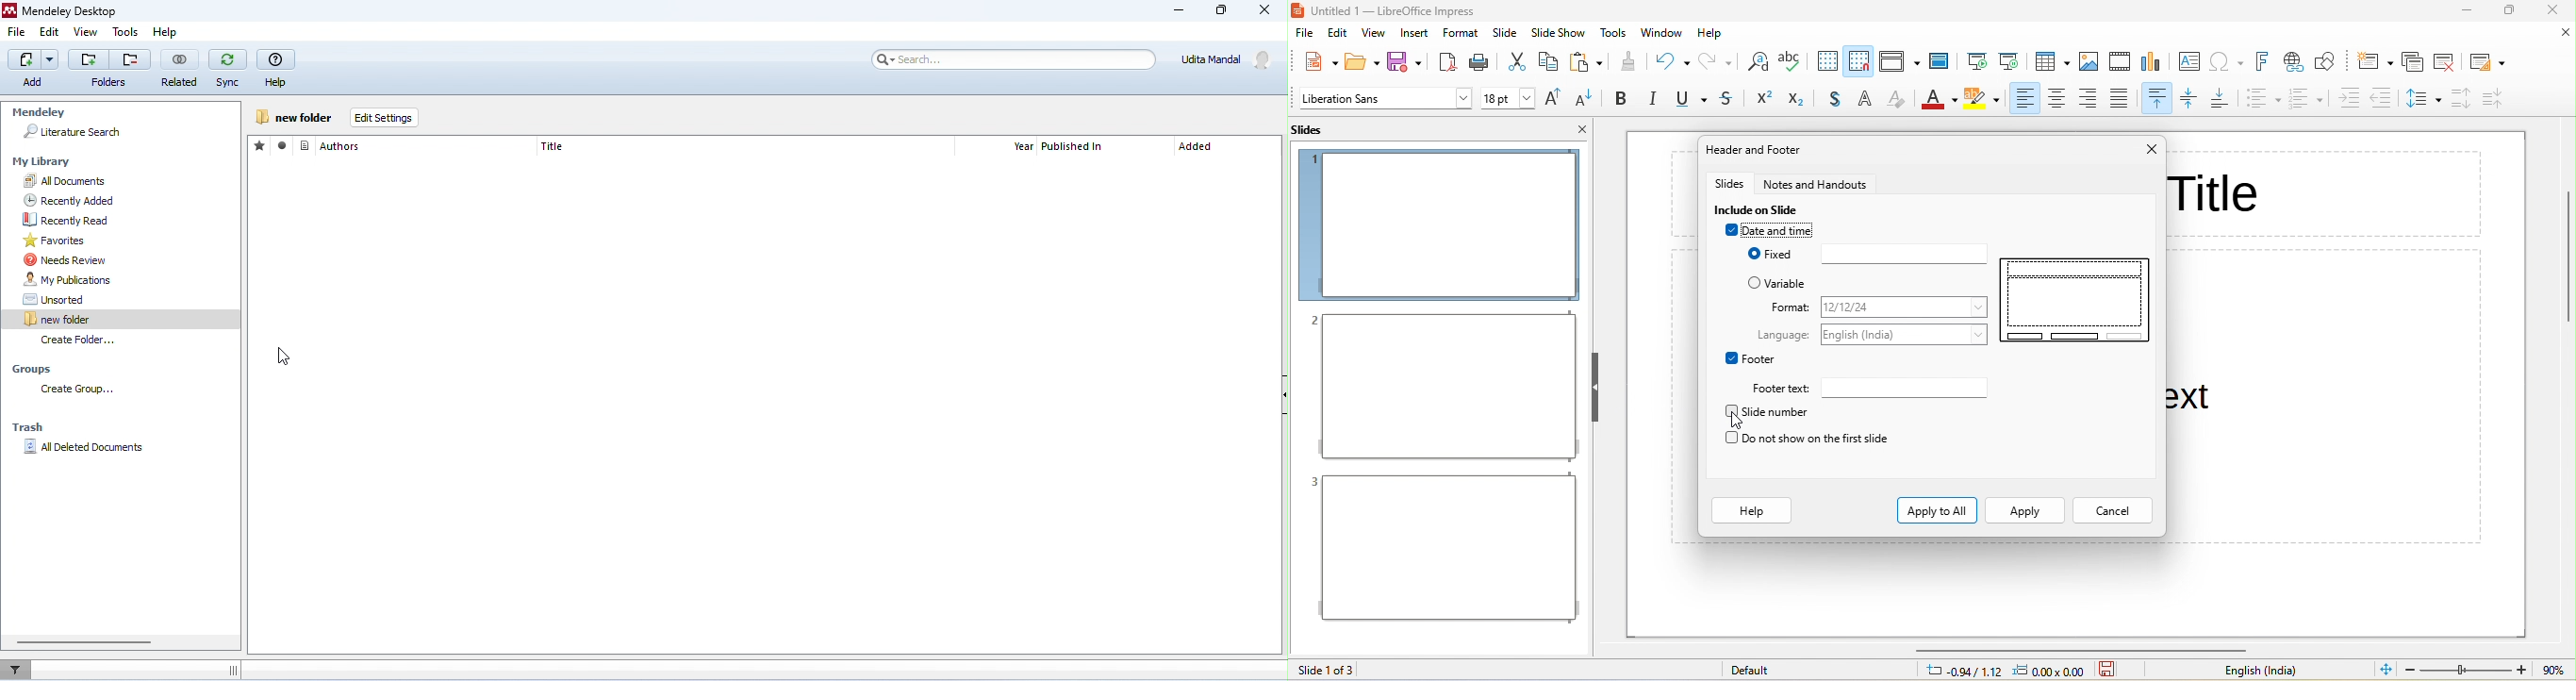  I want to click on Checkbox, so click(1730, 438).